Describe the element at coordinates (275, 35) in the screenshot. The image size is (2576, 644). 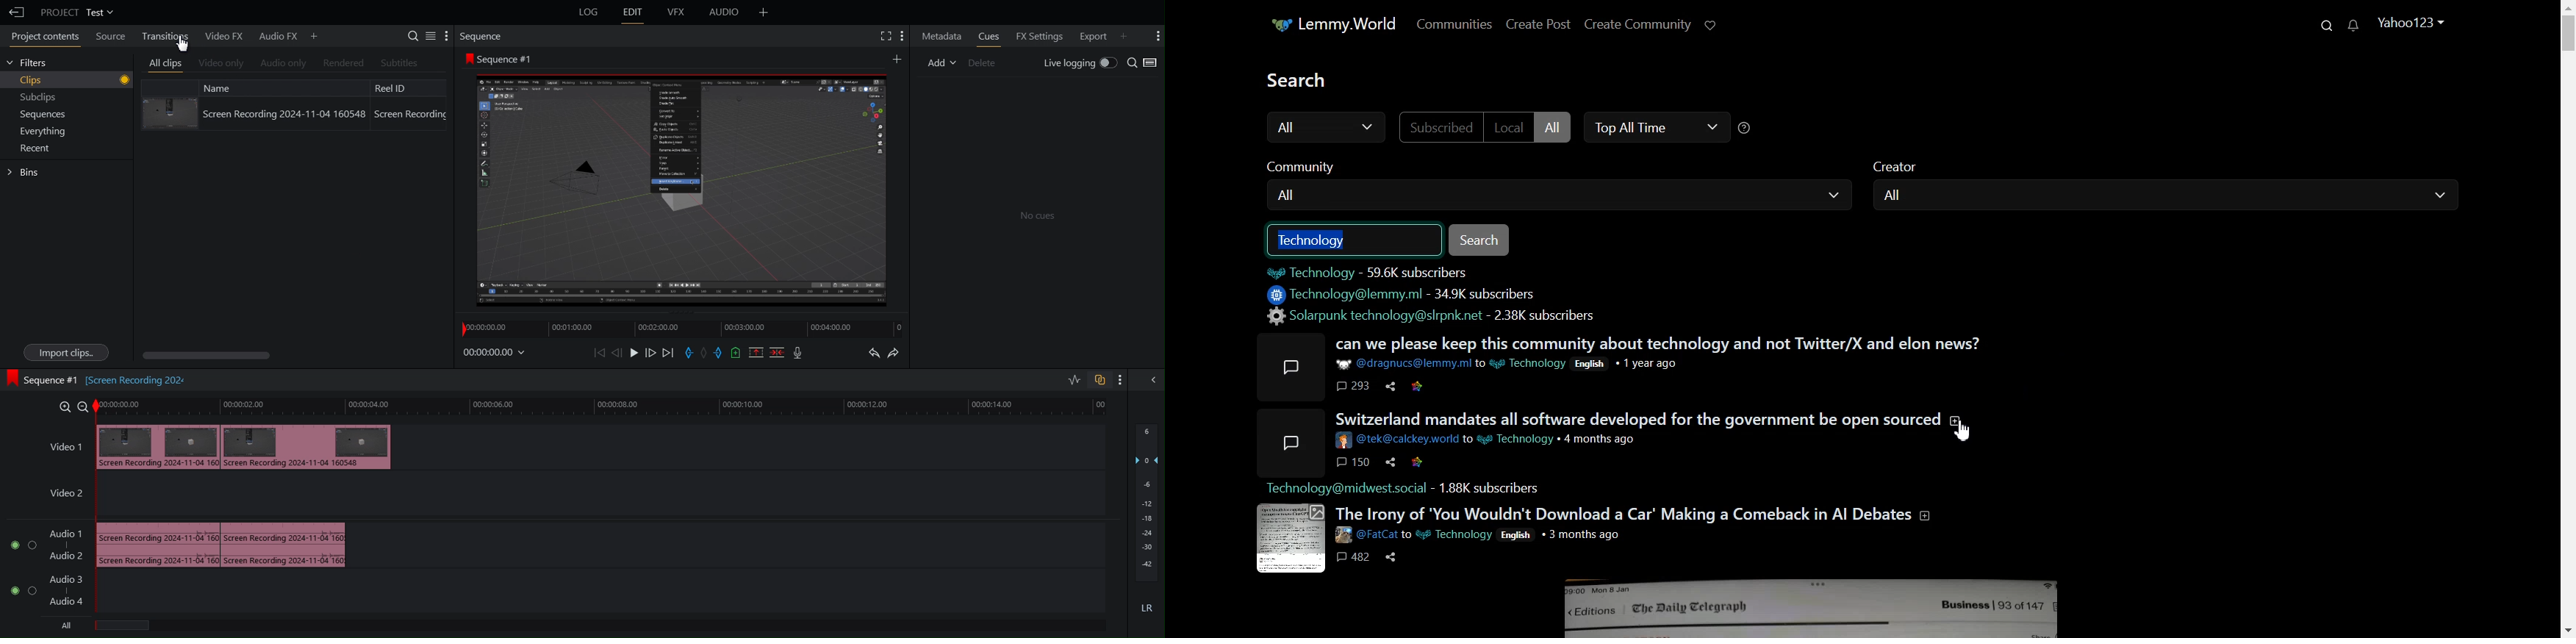
I see `Audio FX` at that location.